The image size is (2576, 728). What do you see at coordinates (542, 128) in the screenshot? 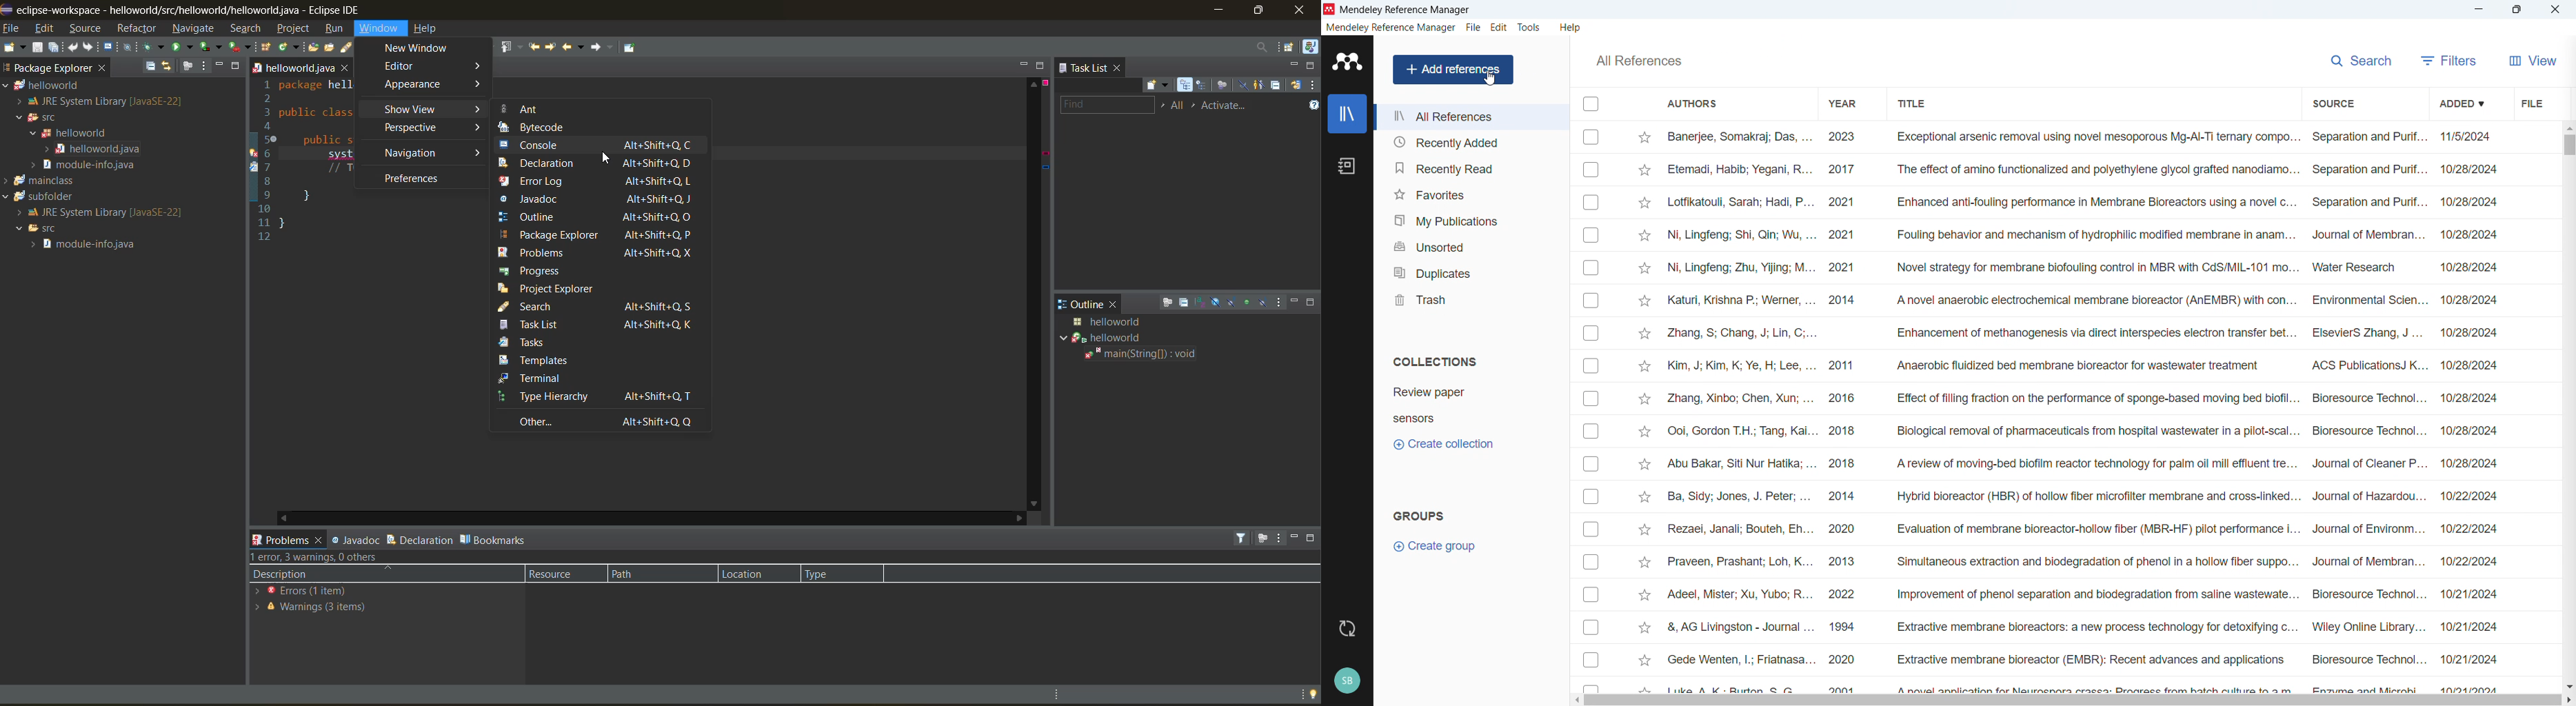
I see `bytecode` at bounding box center [542, 128].